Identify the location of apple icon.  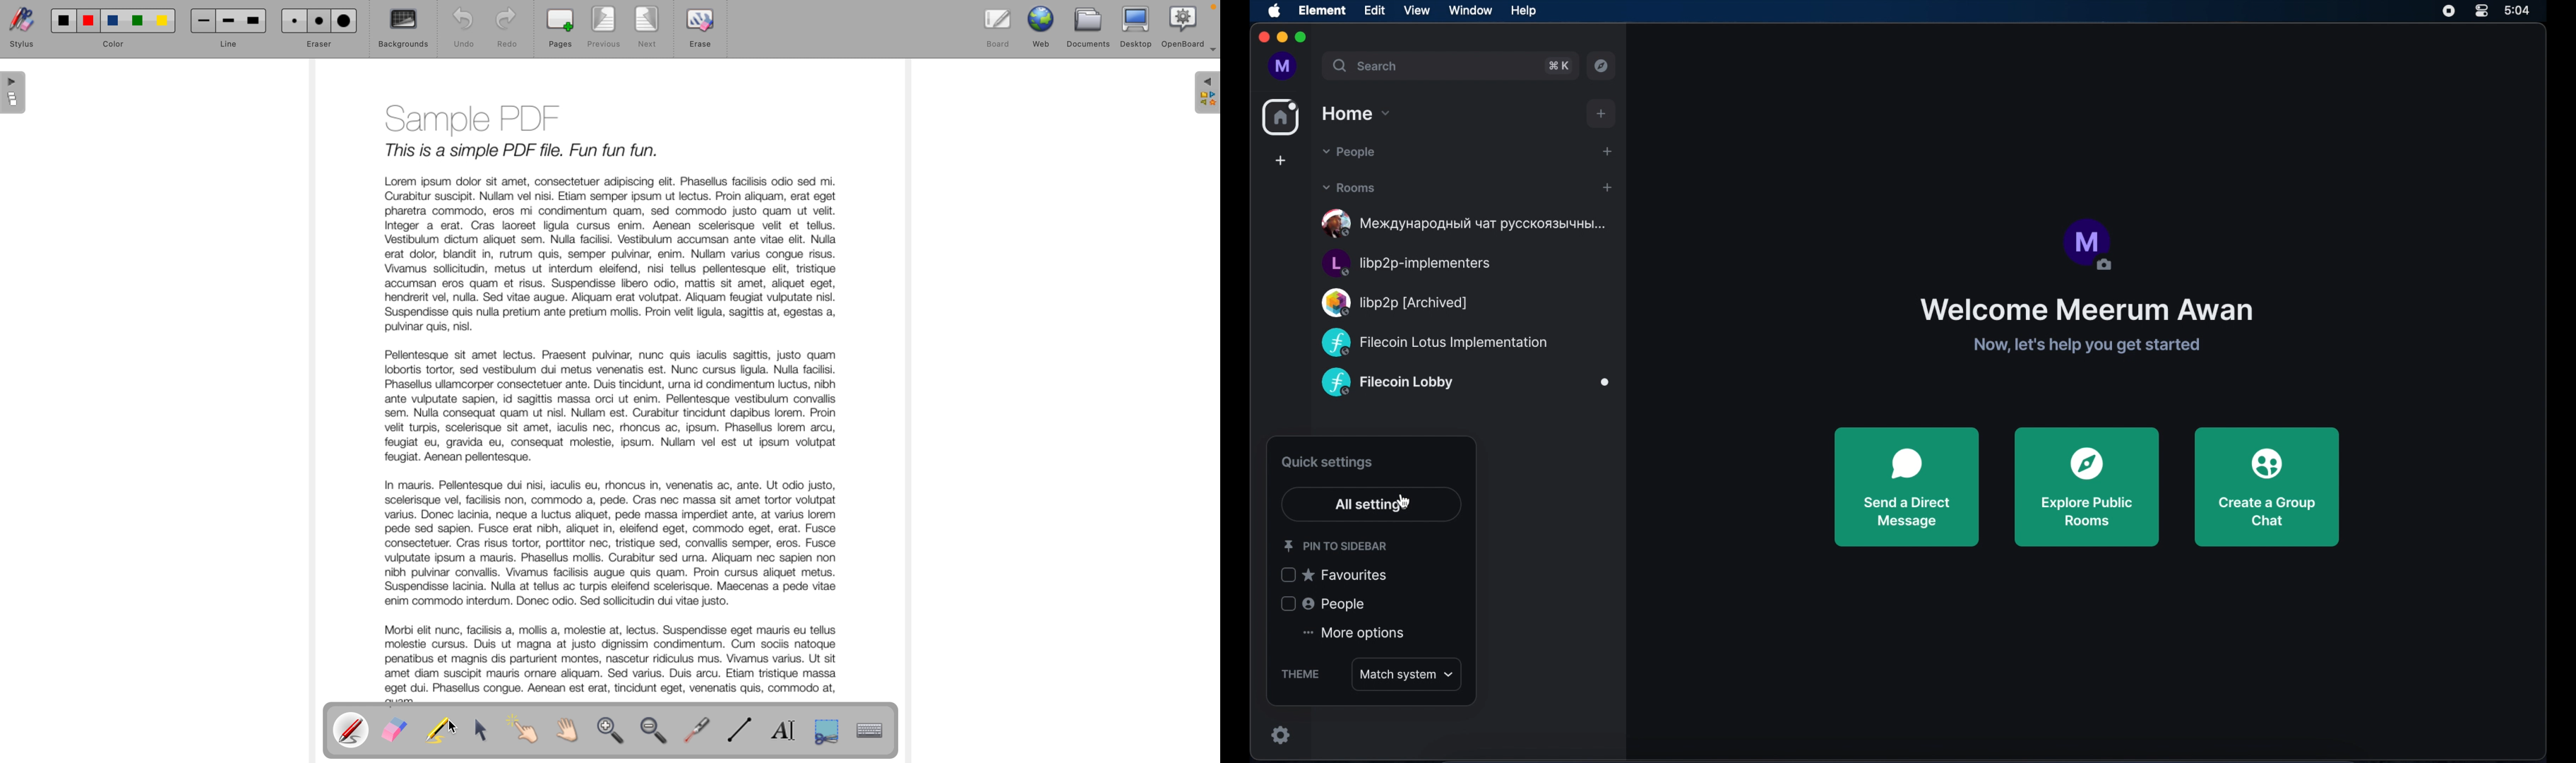
(1275, 11).